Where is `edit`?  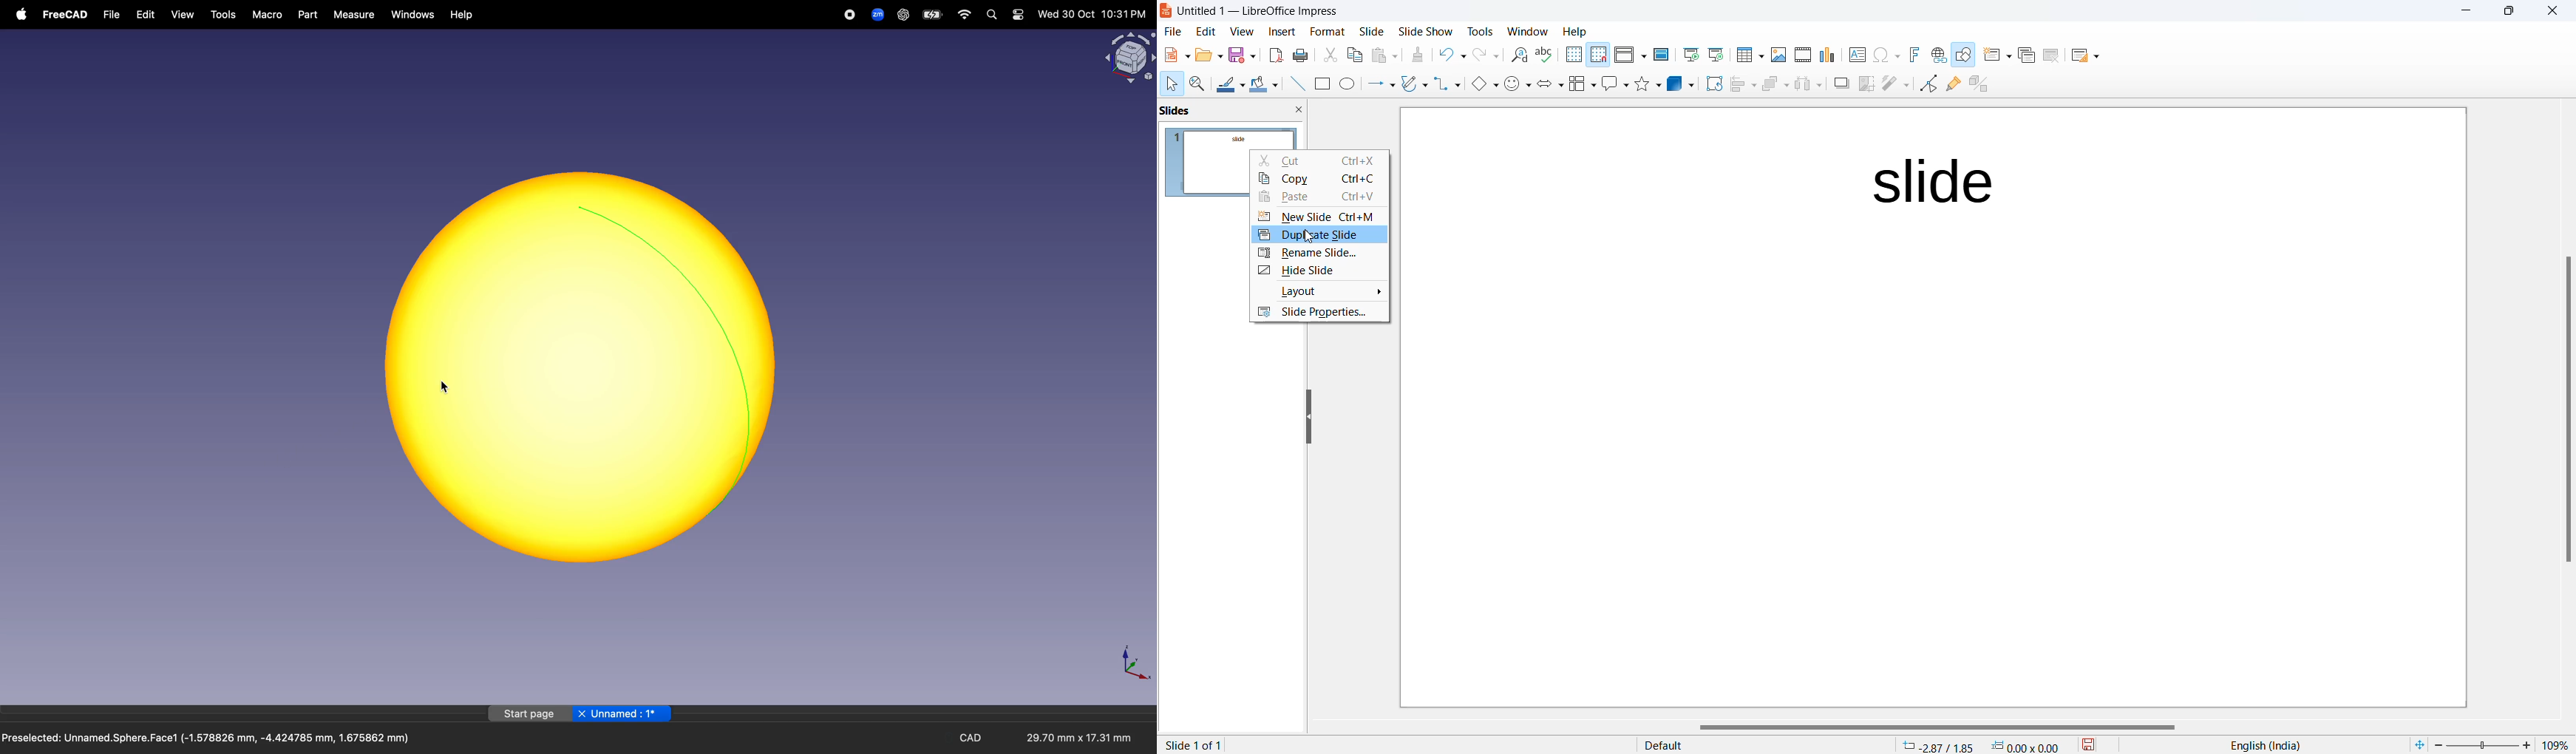
edit is located at coordinates (144, 15).